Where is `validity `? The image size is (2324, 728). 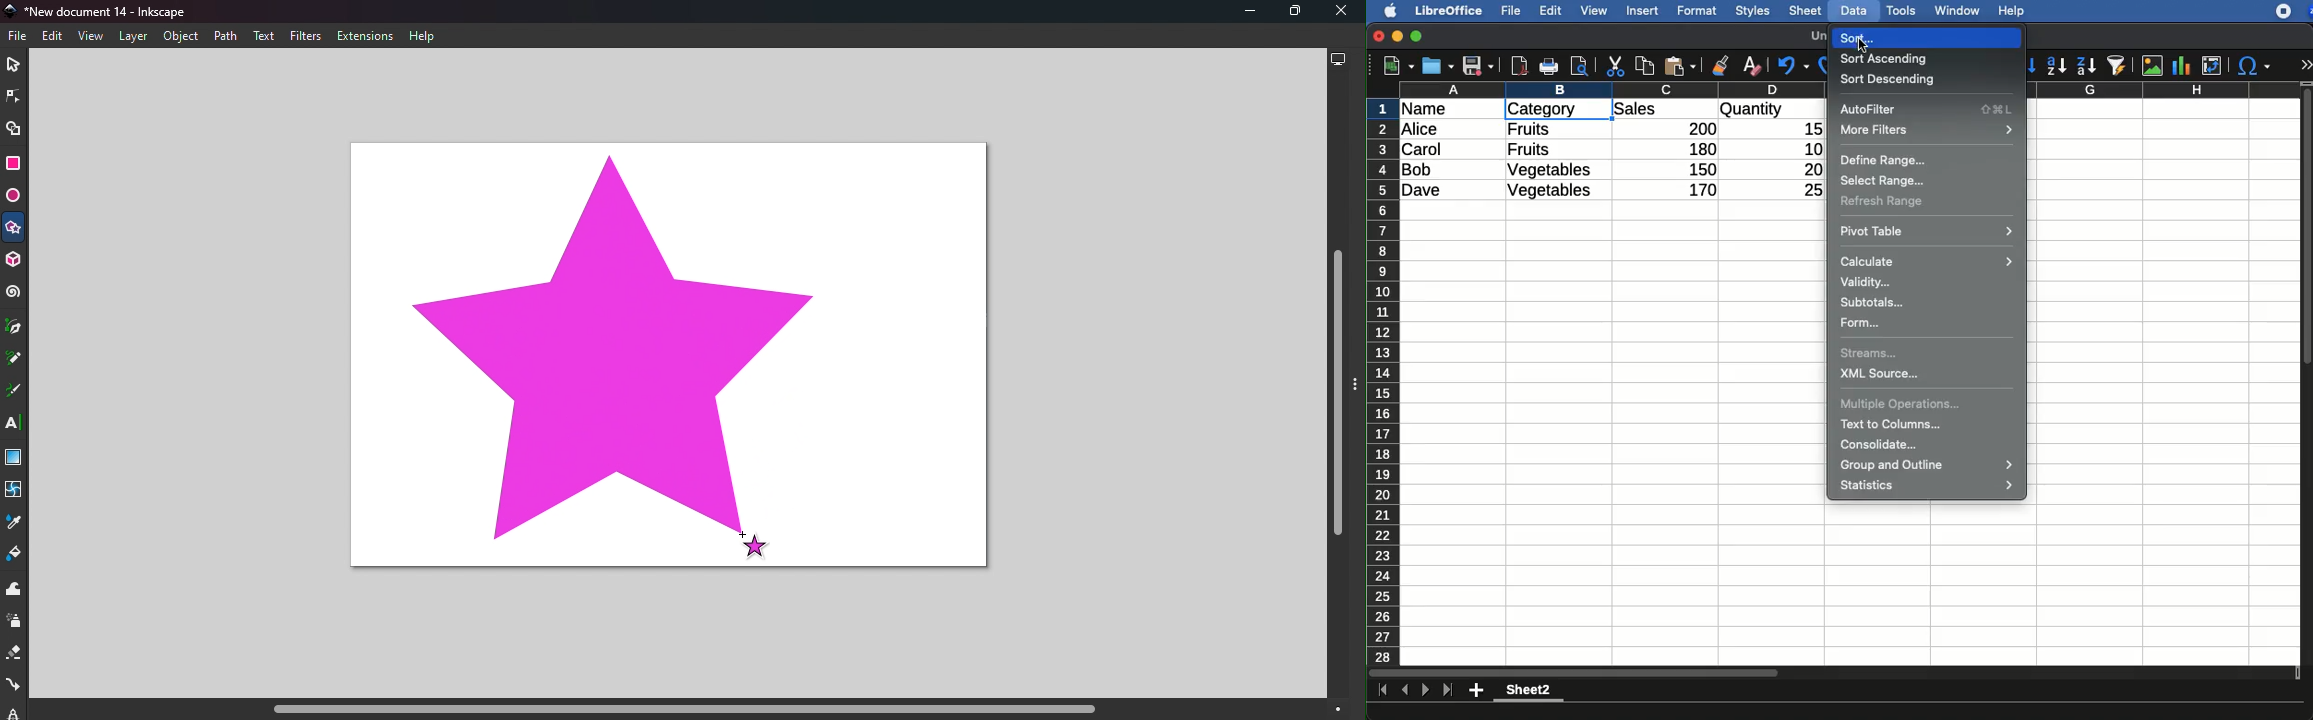 validity  is located at coordinates (1867, 282).